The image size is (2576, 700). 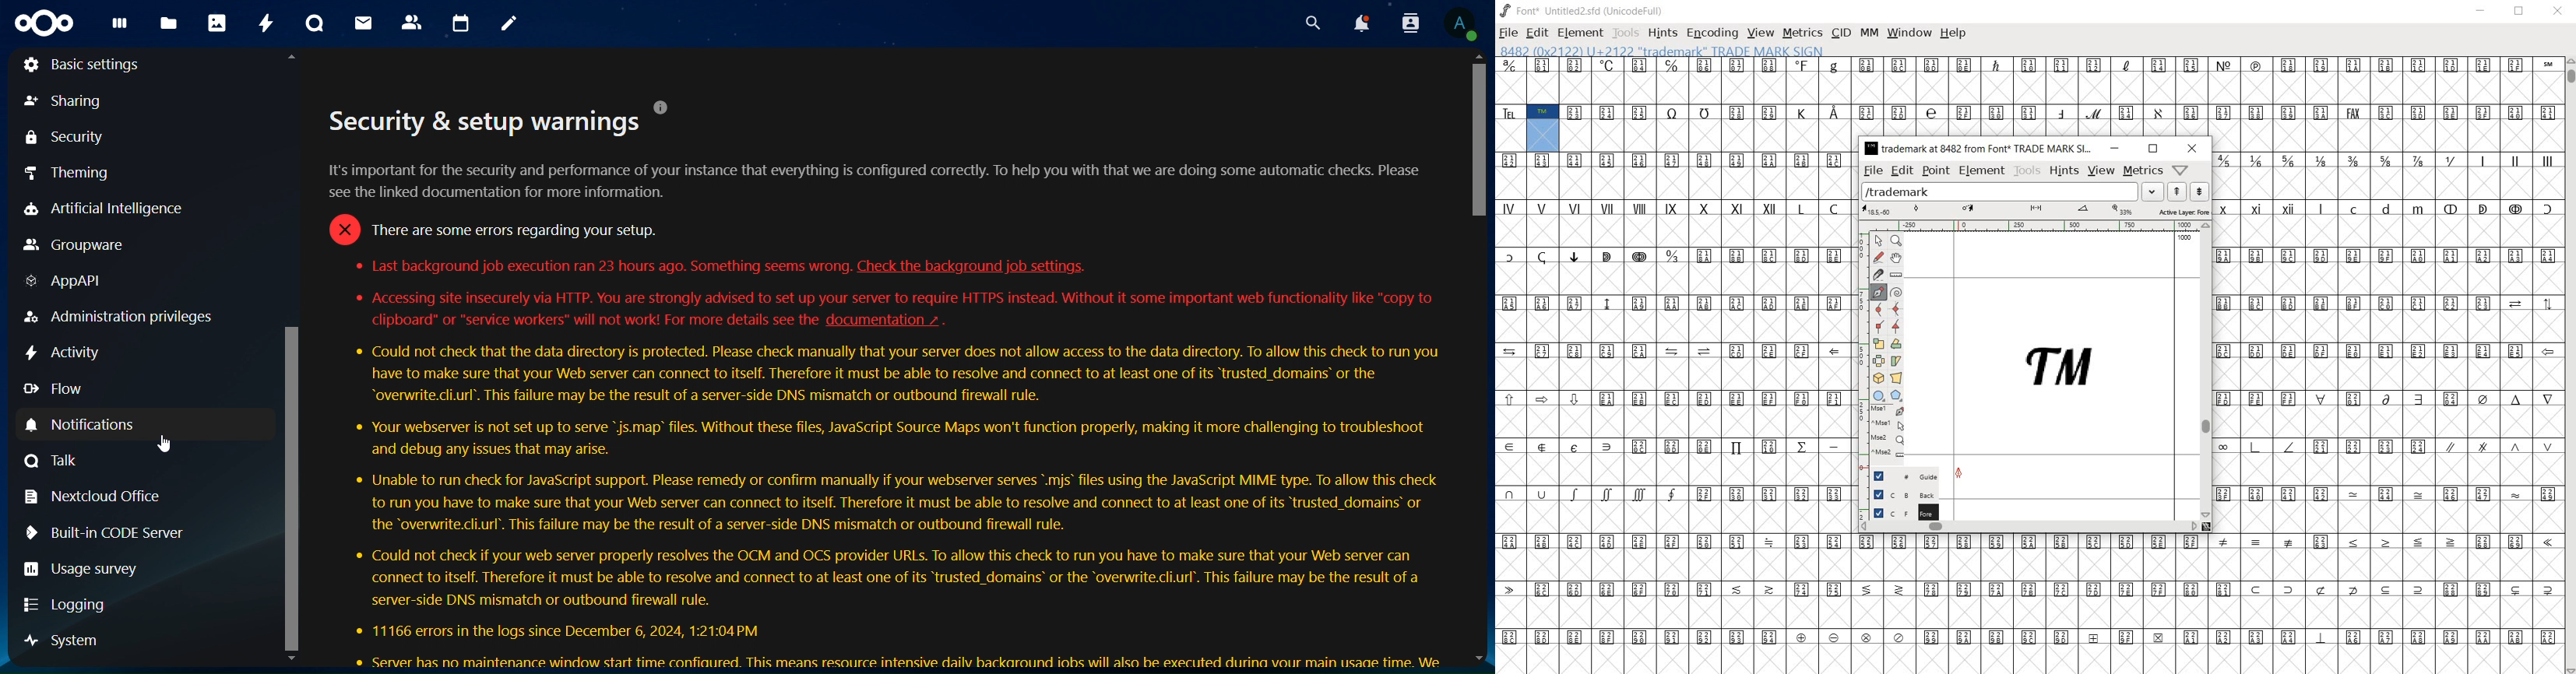 I want to click on dashboard, so click(x=121, y=26).